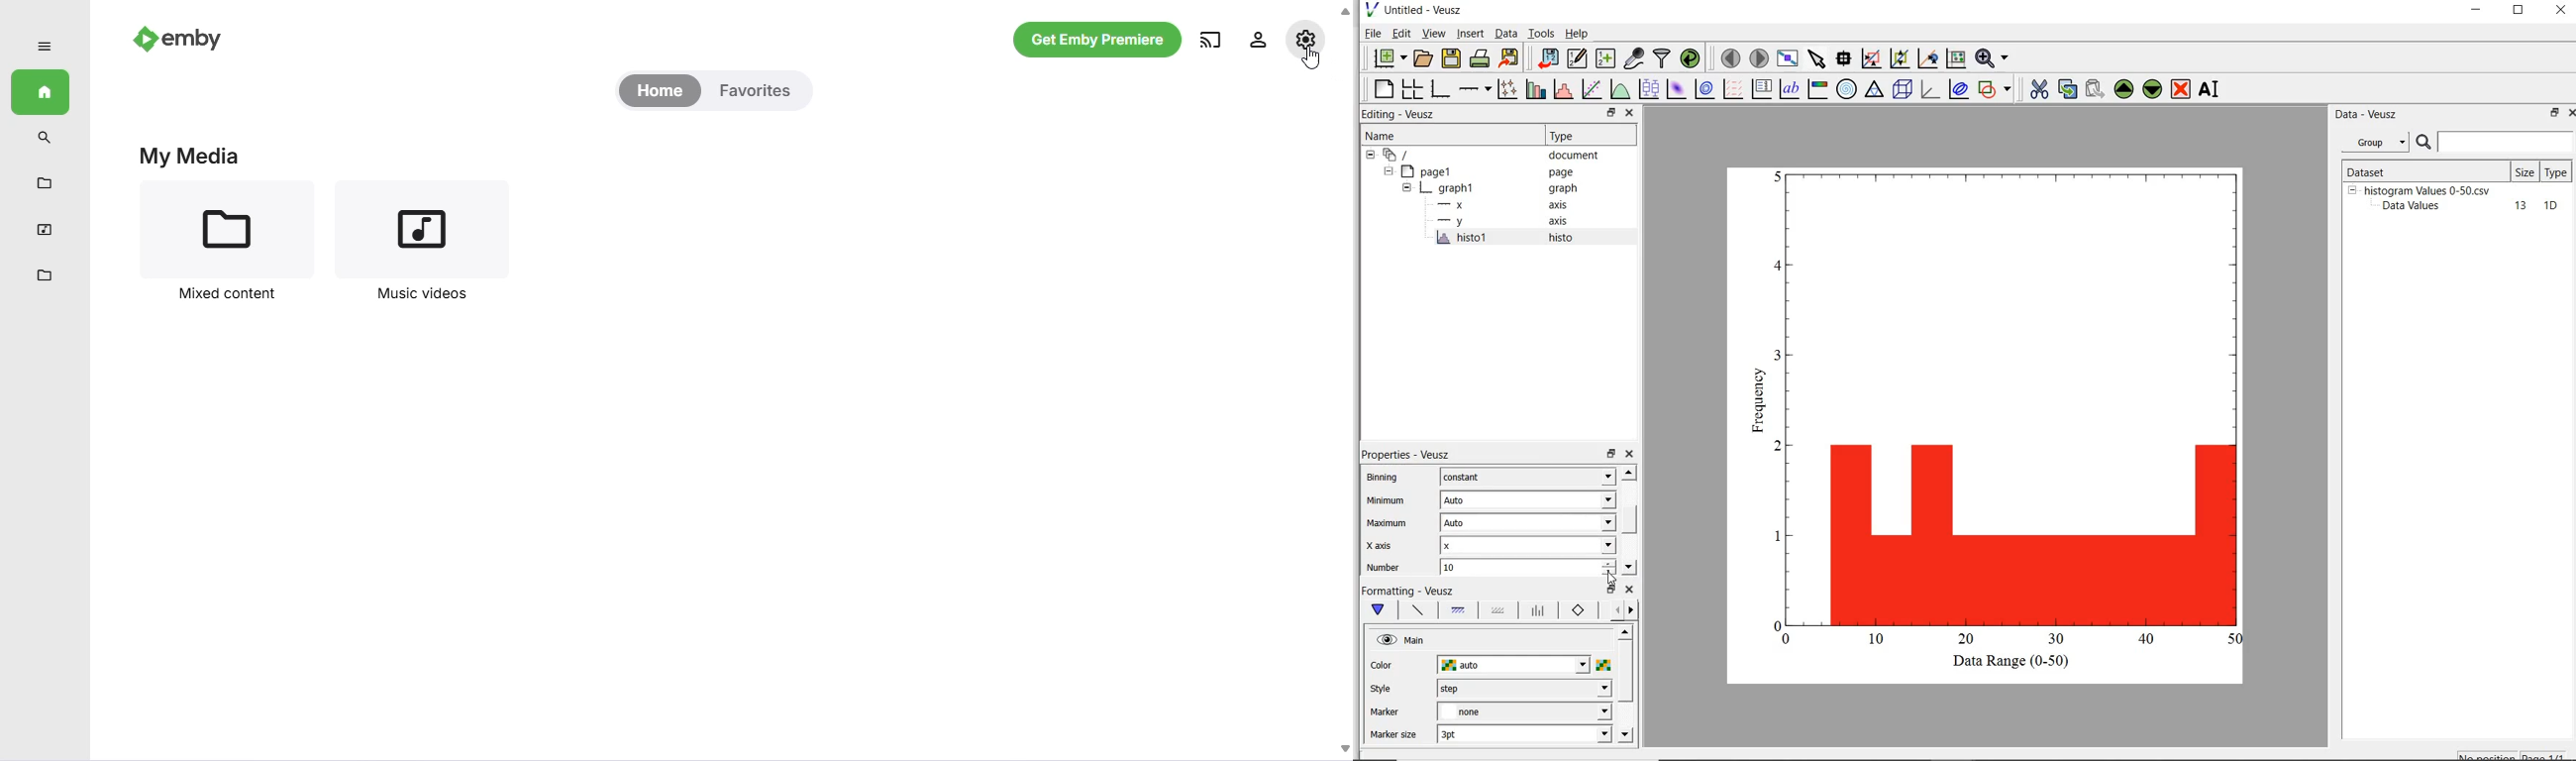 The image size is (2576, 784). Describe the element at coordinates (1394, 735) in the screenshot. I see `‘Marker size` at that location.